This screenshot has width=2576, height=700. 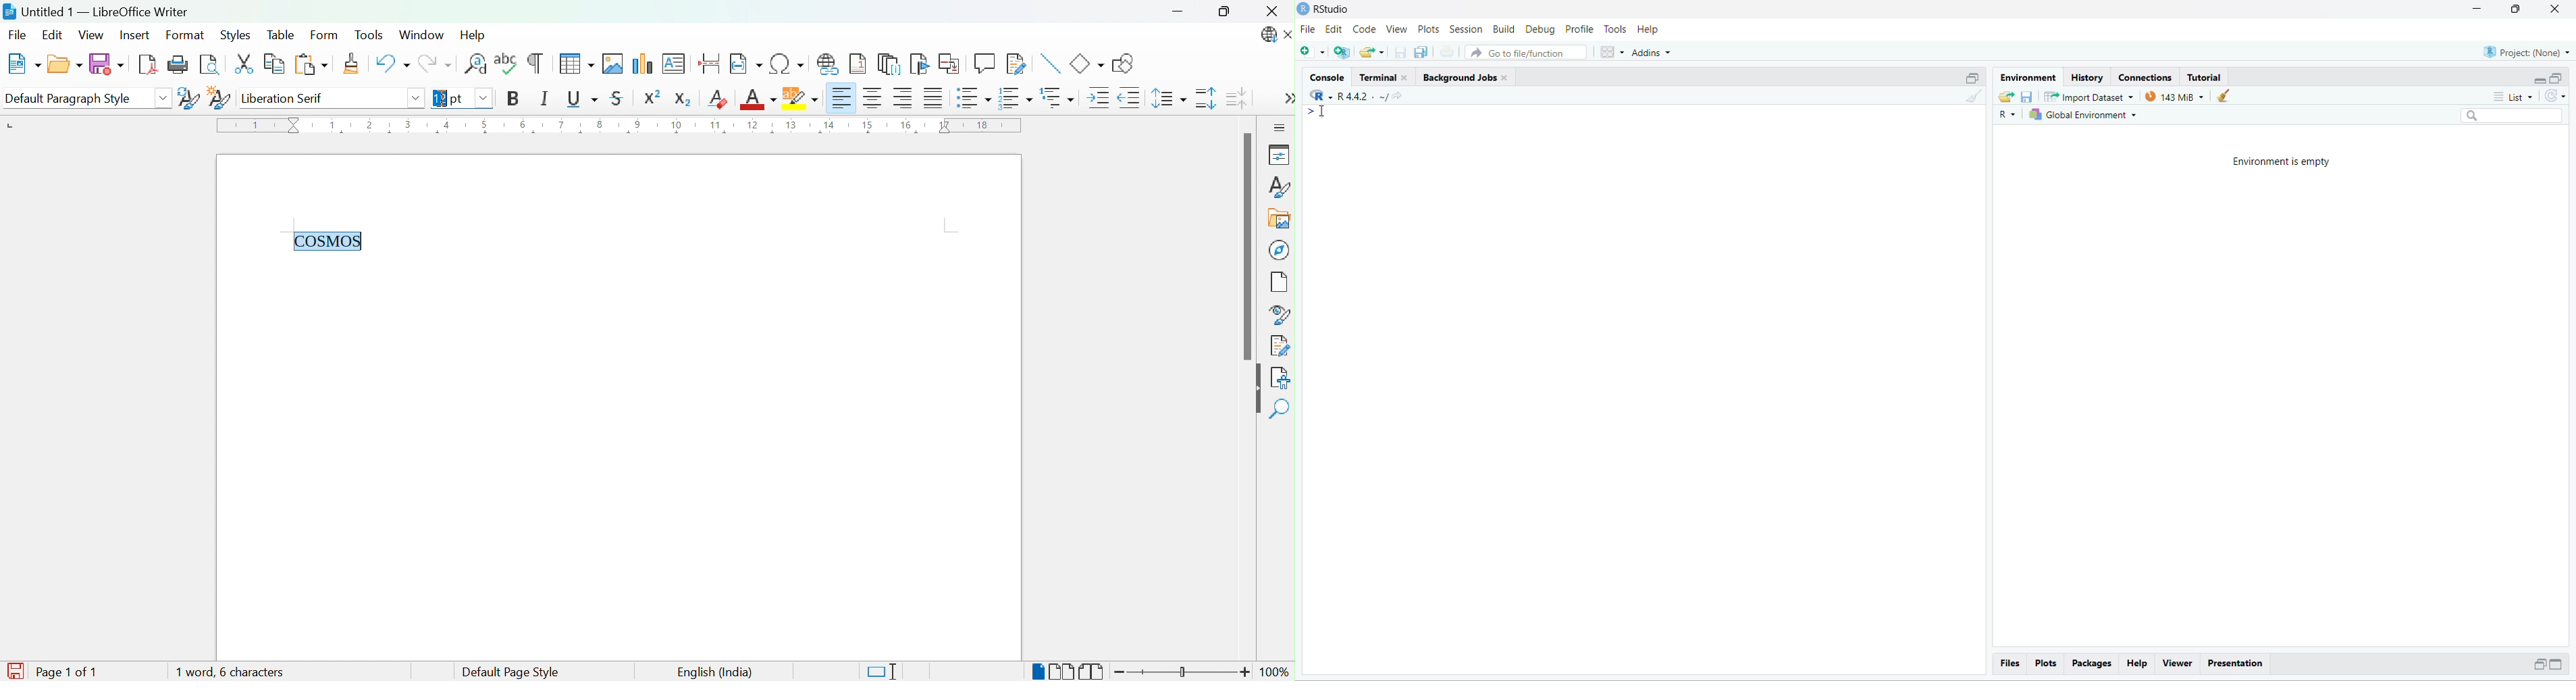 What do you see at coordinates (1307, 112) in the screenshot?
I see `>` at bounding box center [1307, 112].